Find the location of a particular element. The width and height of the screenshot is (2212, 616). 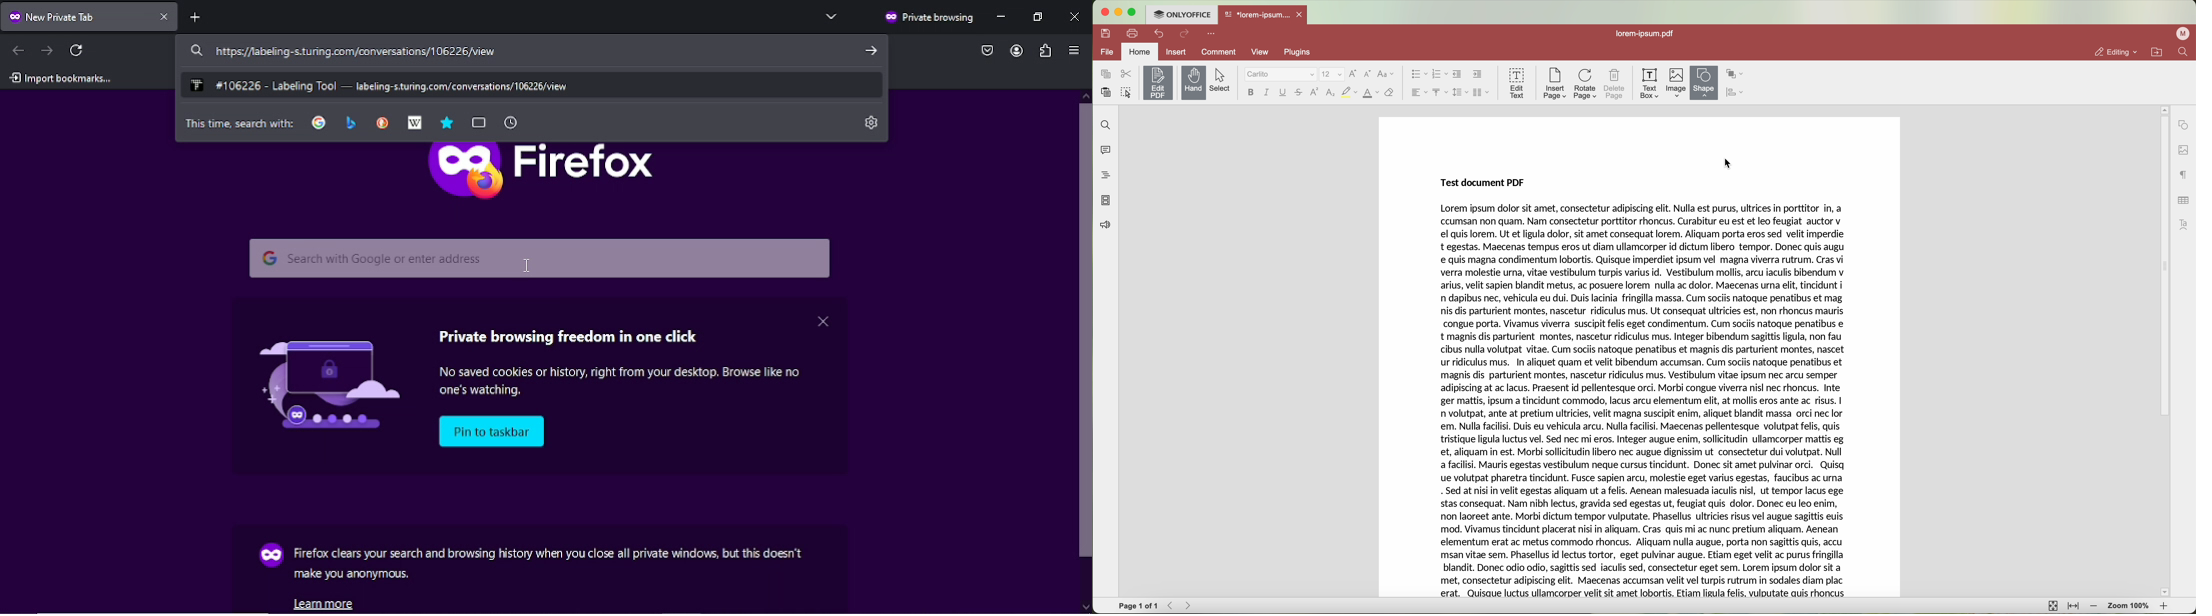

scrollbar is located at coordinates (2164, 351).